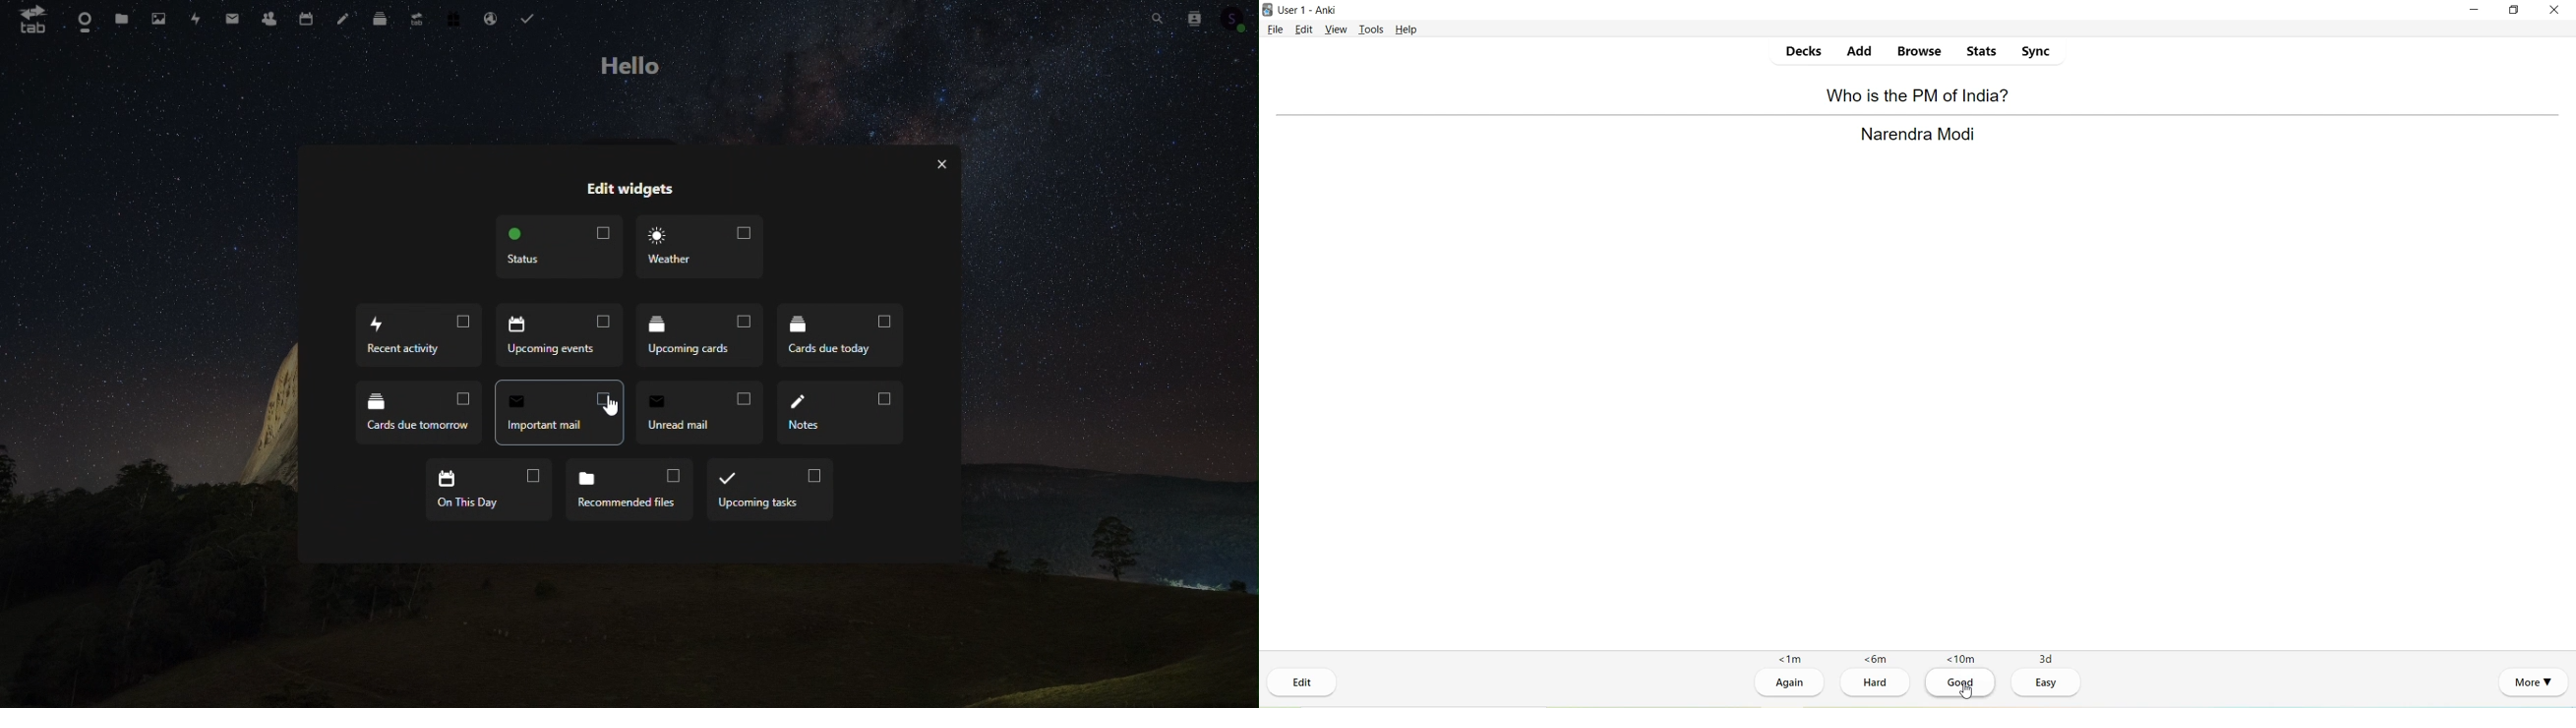 The image size is (2576, 728). I want to click on Task, so click(530, 19).